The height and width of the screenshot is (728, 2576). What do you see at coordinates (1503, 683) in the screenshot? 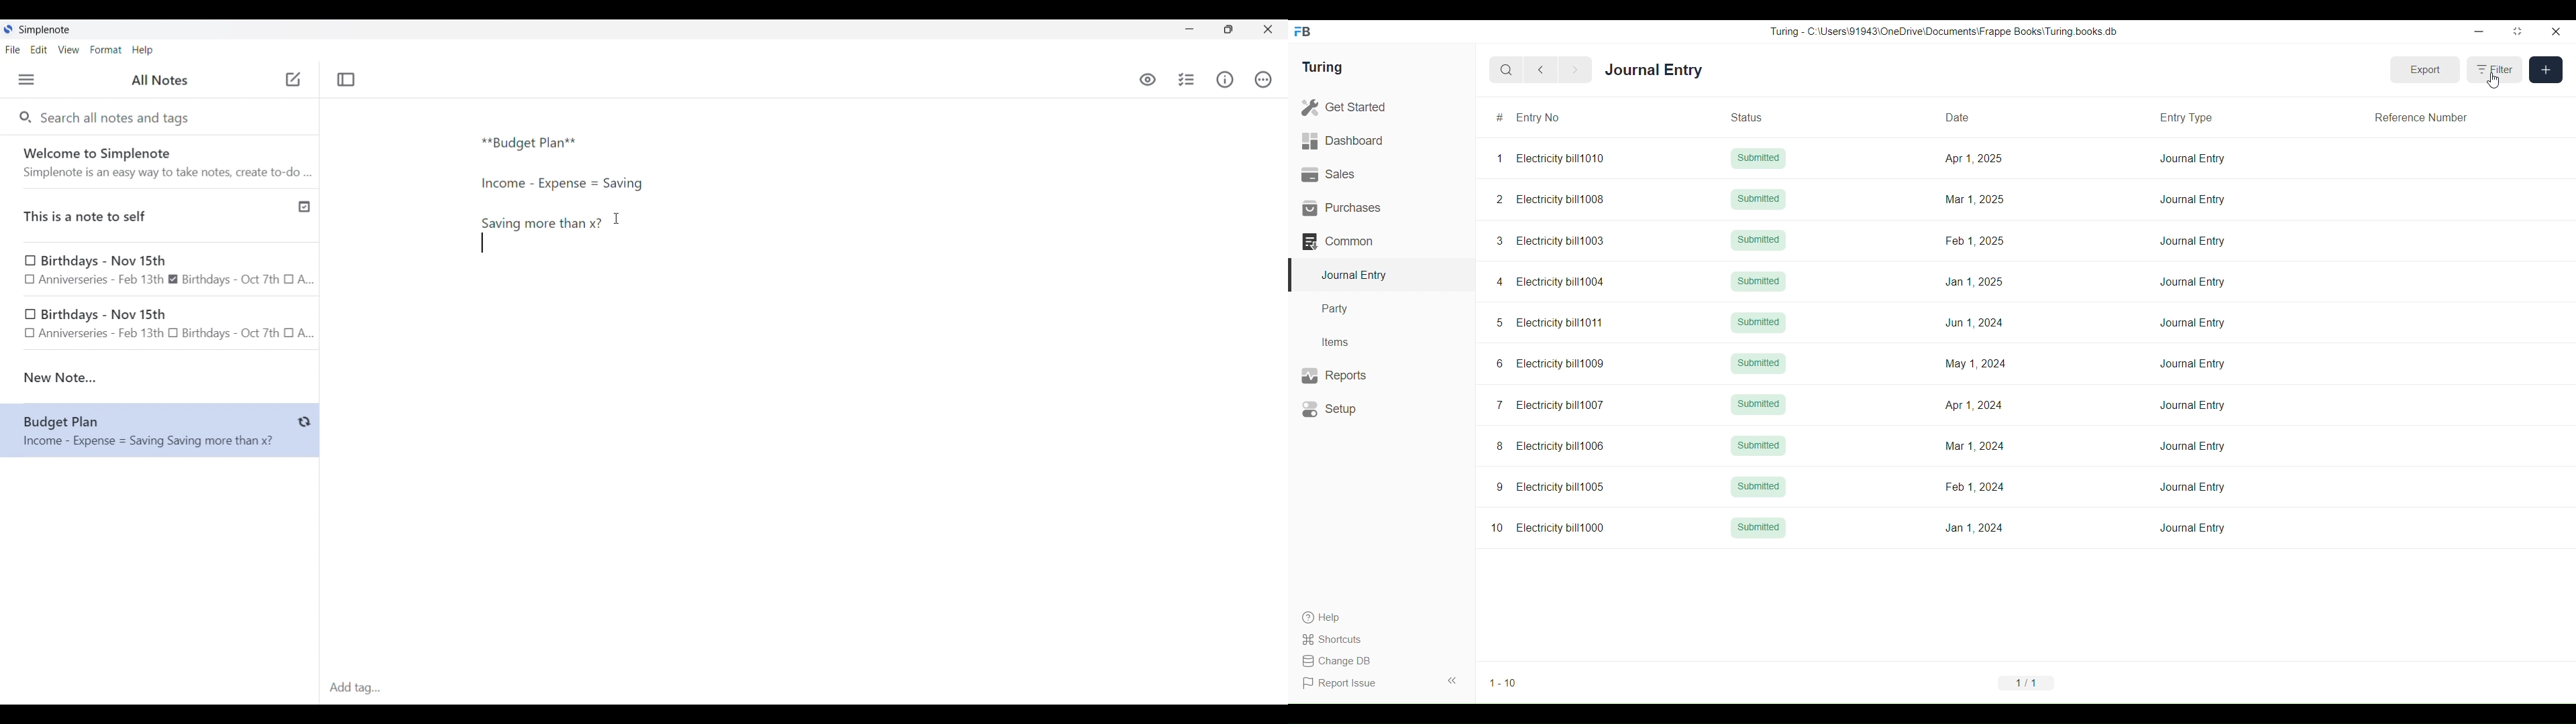
I see `1-10` at bounding box center [1503, 683].